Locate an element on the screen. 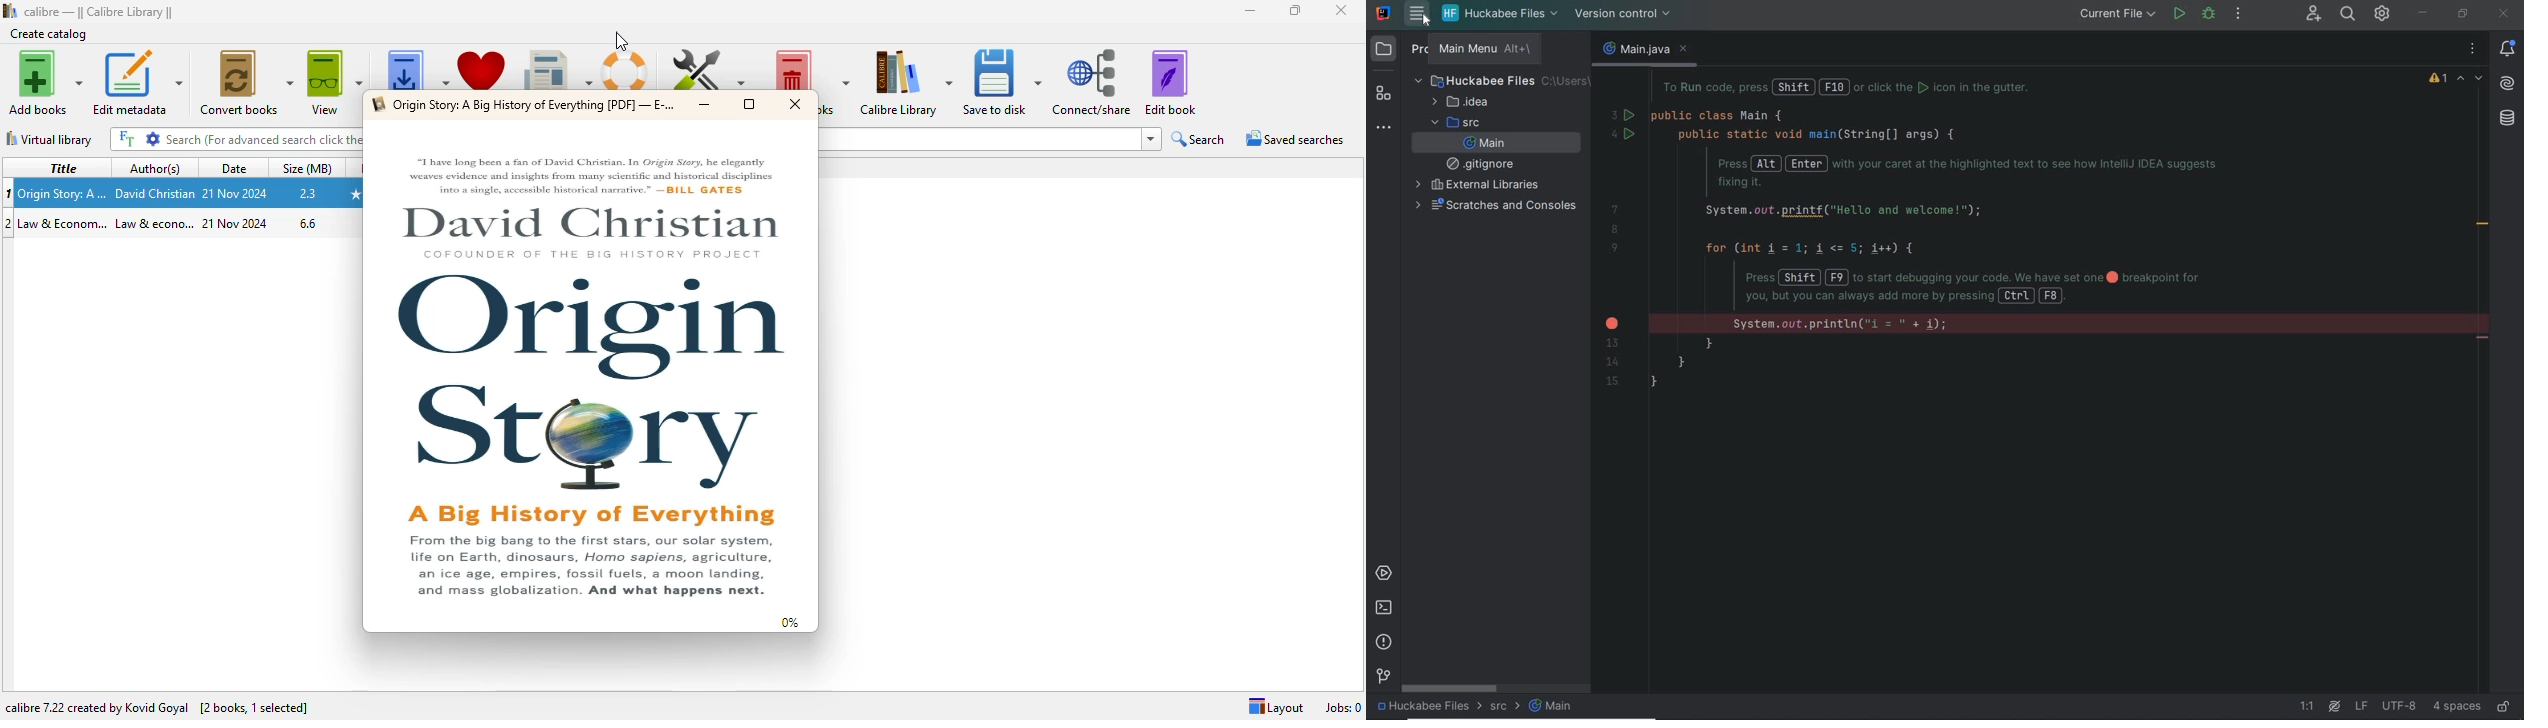 Image resolution: width=2548 pixels, height=728 pixels. gitignore is located at coordinates (1483, 163).